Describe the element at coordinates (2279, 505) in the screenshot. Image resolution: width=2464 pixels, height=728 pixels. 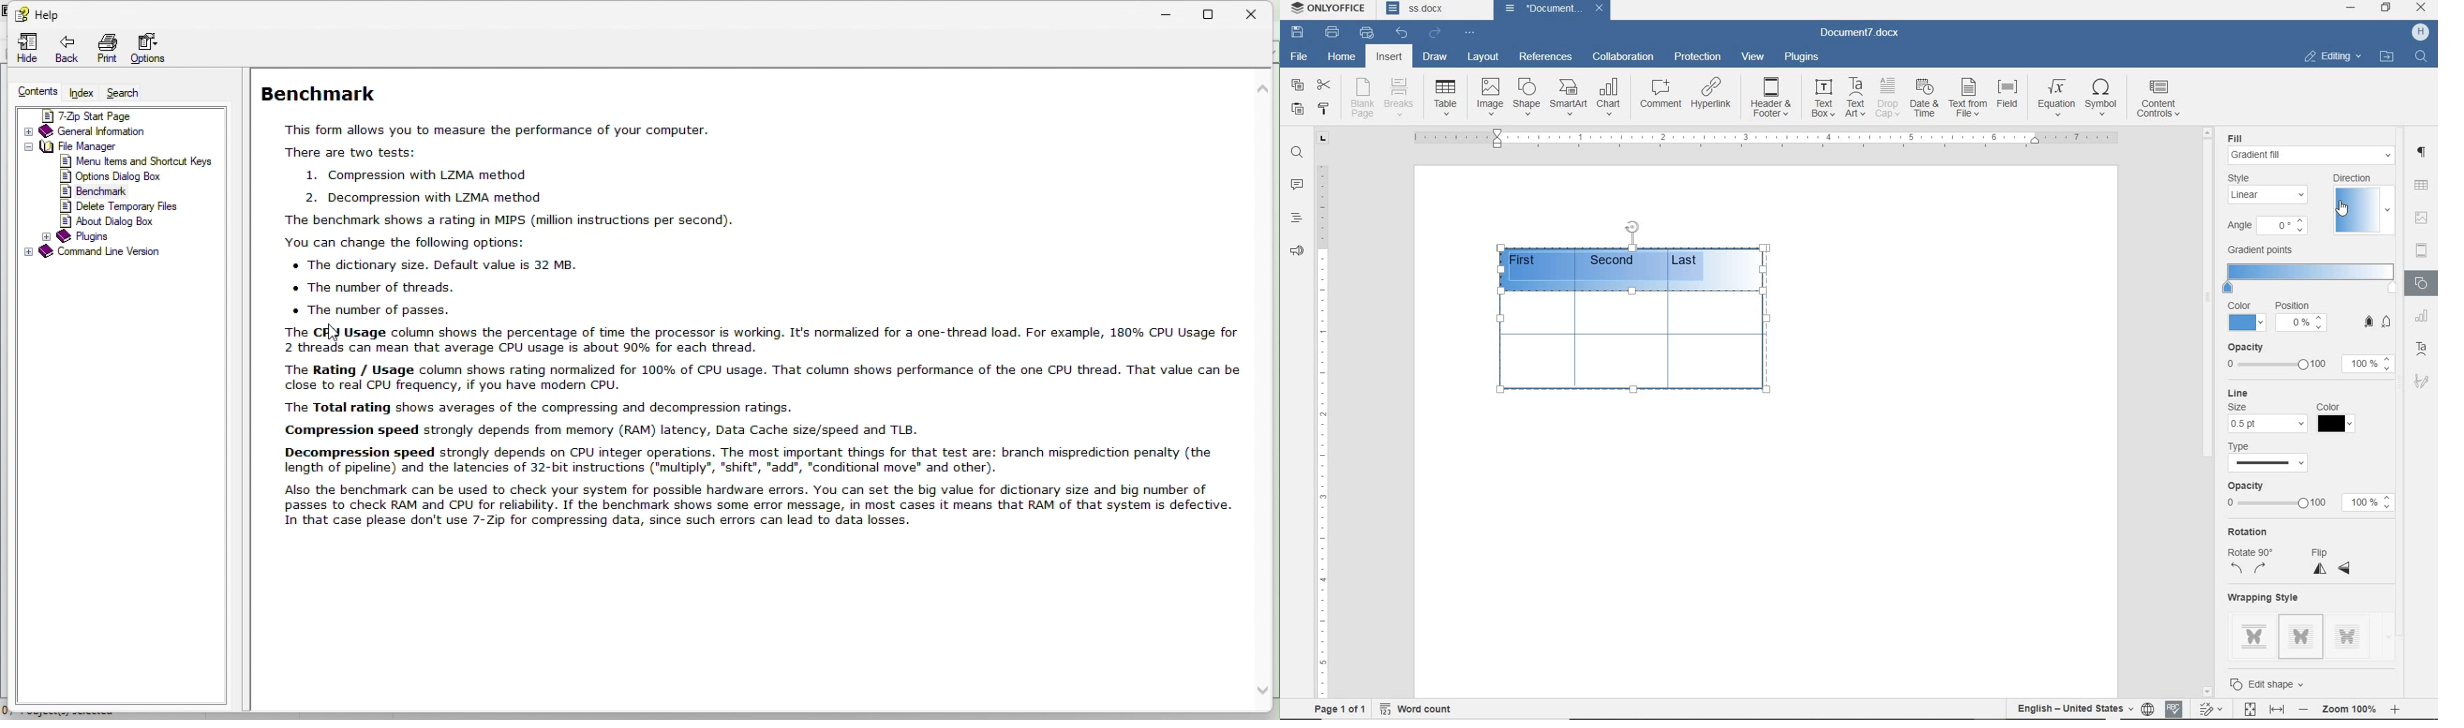
I see `adjust 0 to 100` at that location.